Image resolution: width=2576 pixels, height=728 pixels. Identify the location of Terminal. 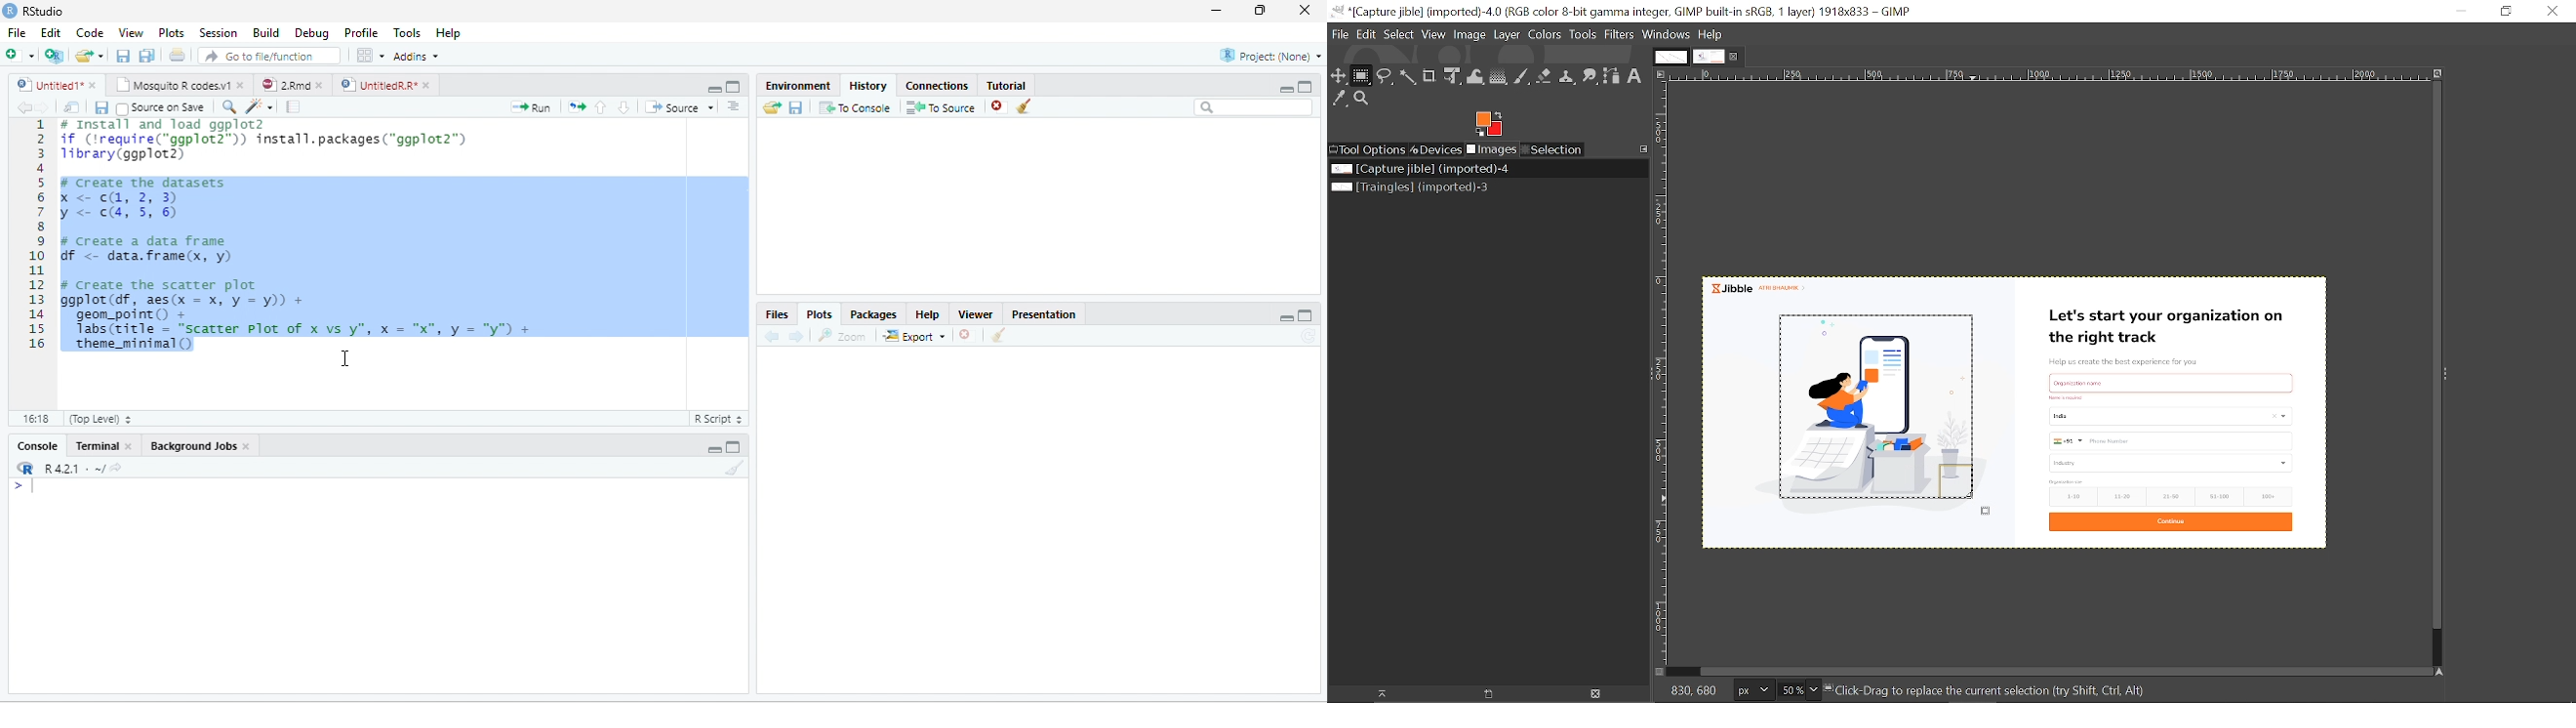
(96, 446).